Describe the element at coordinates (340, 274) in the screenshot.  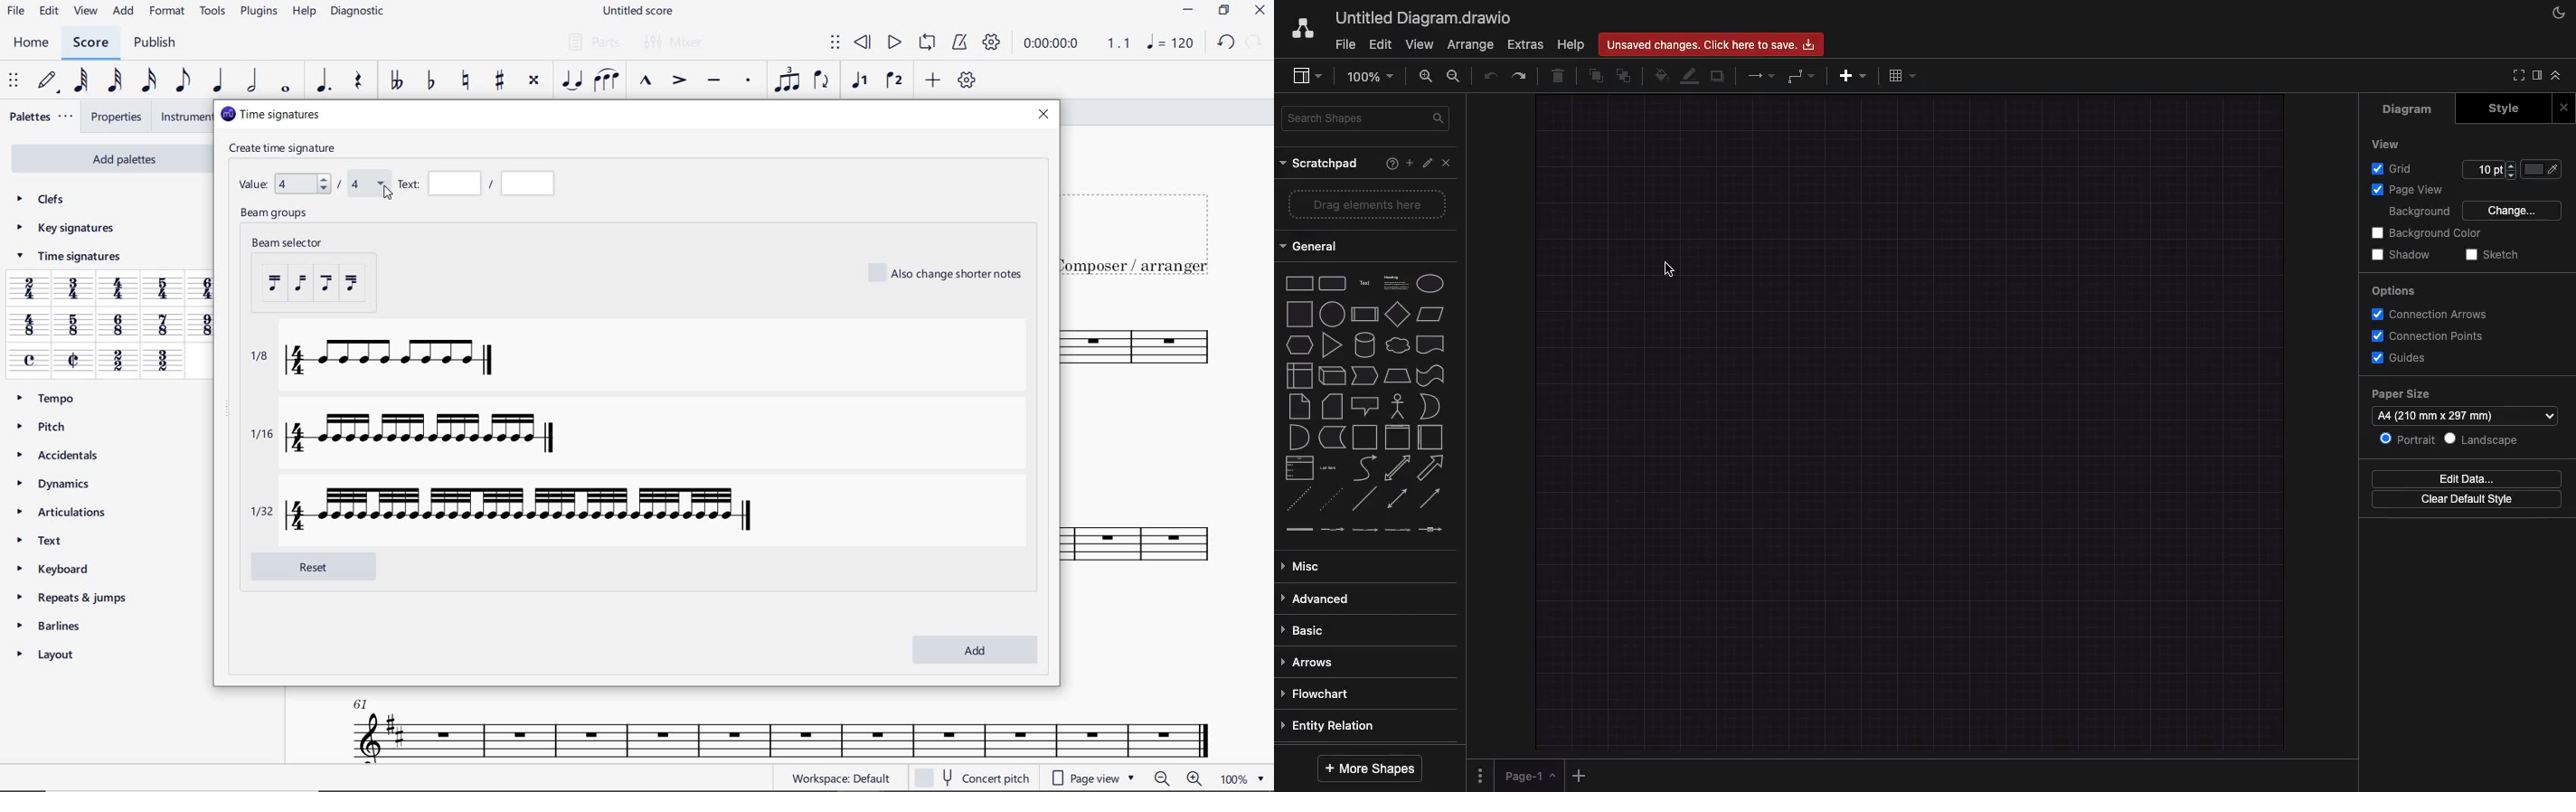
I see `beam selector` at that location.